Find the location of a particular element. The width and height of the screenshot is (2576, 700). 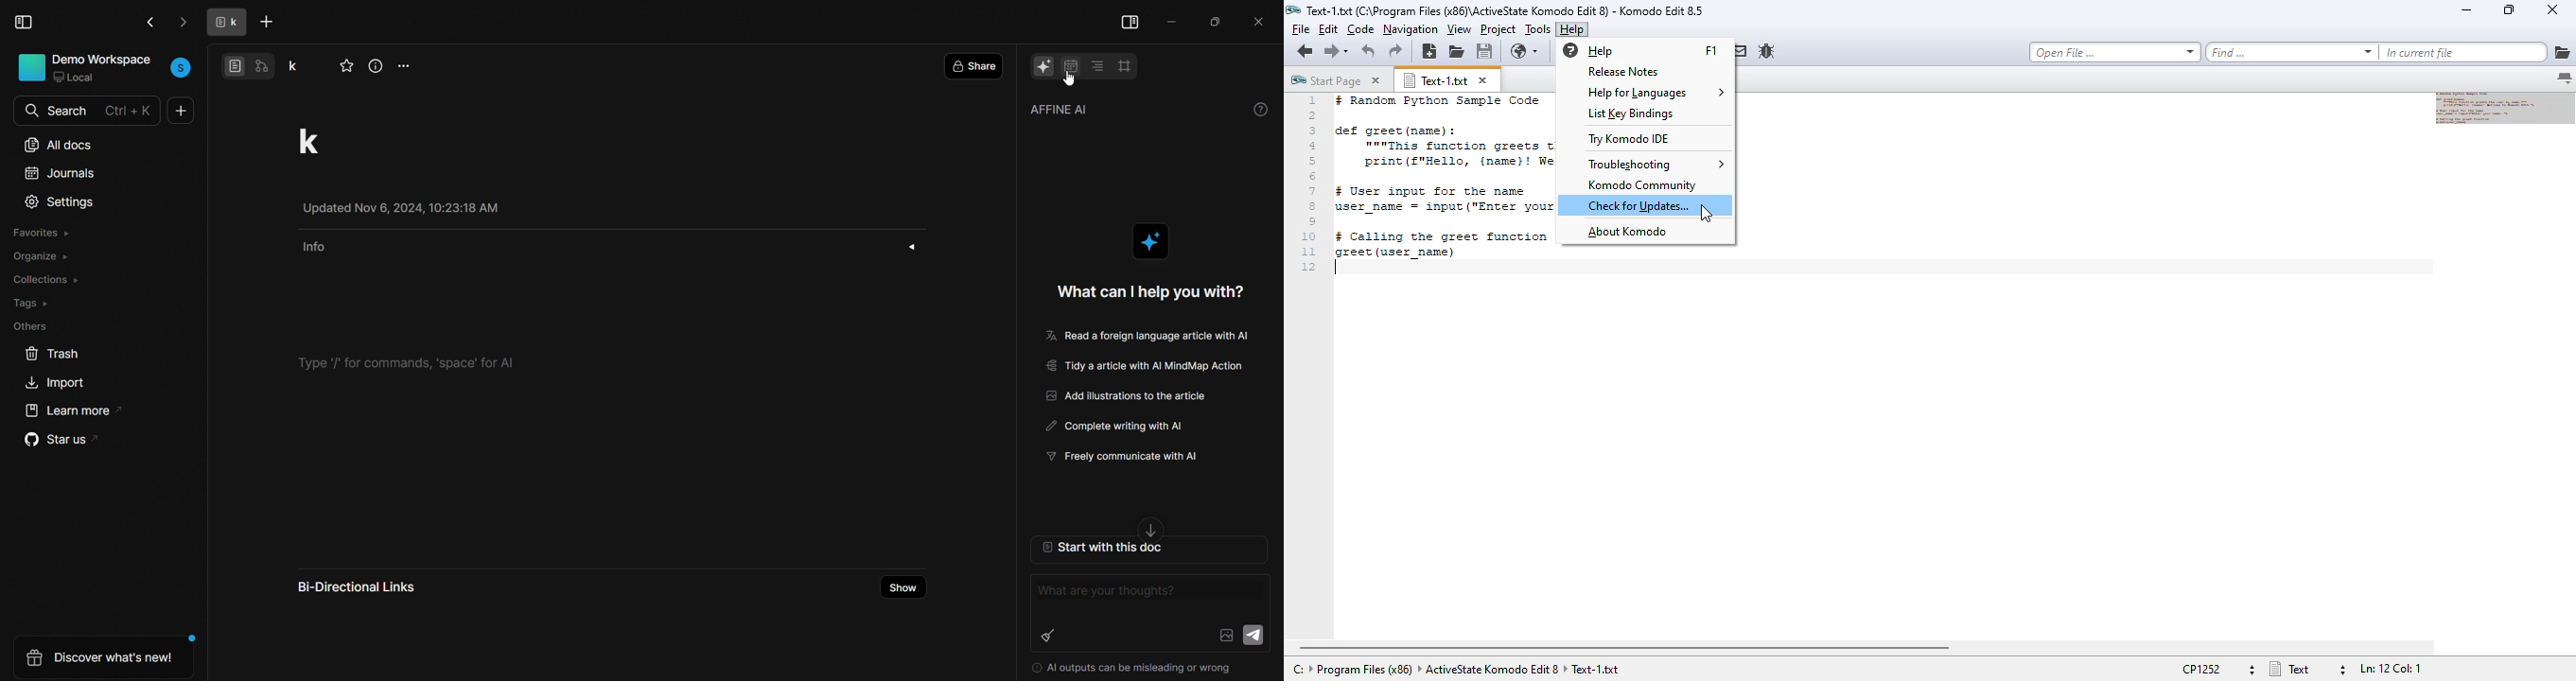

cursor is located at coordinates (1076, 81).